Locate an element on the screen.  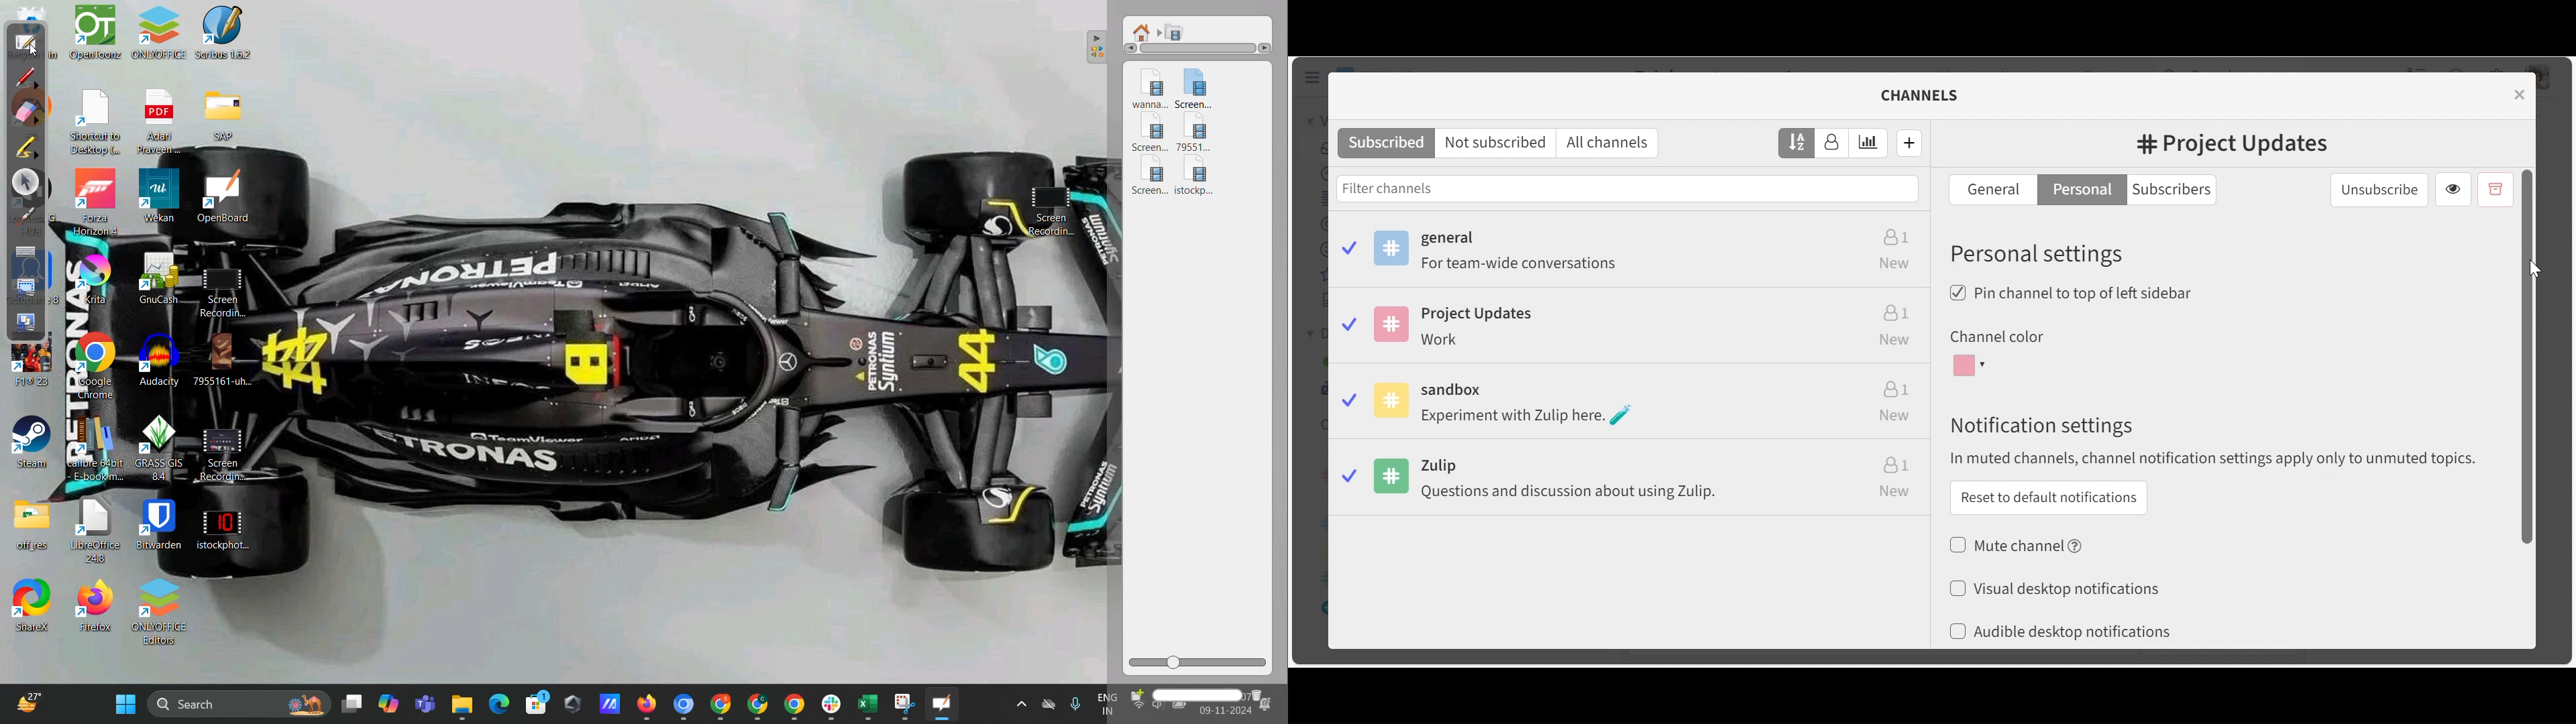
View channel is located at coordinates (2453, 191).